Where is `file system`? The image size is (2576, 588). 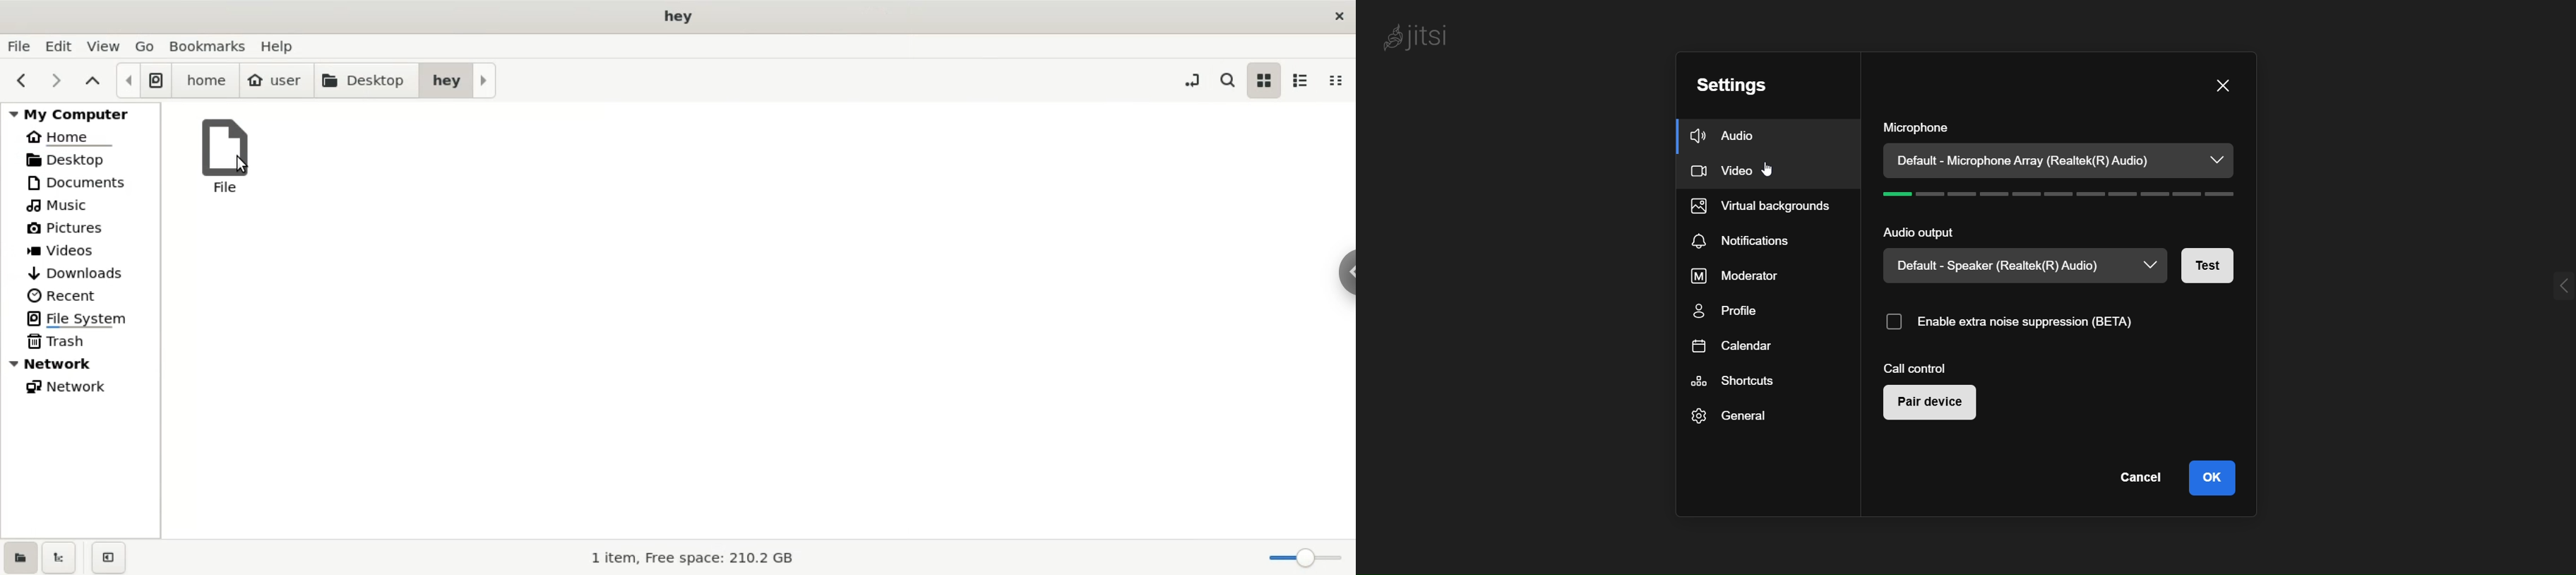
file system is located at coordinates (143, 81).